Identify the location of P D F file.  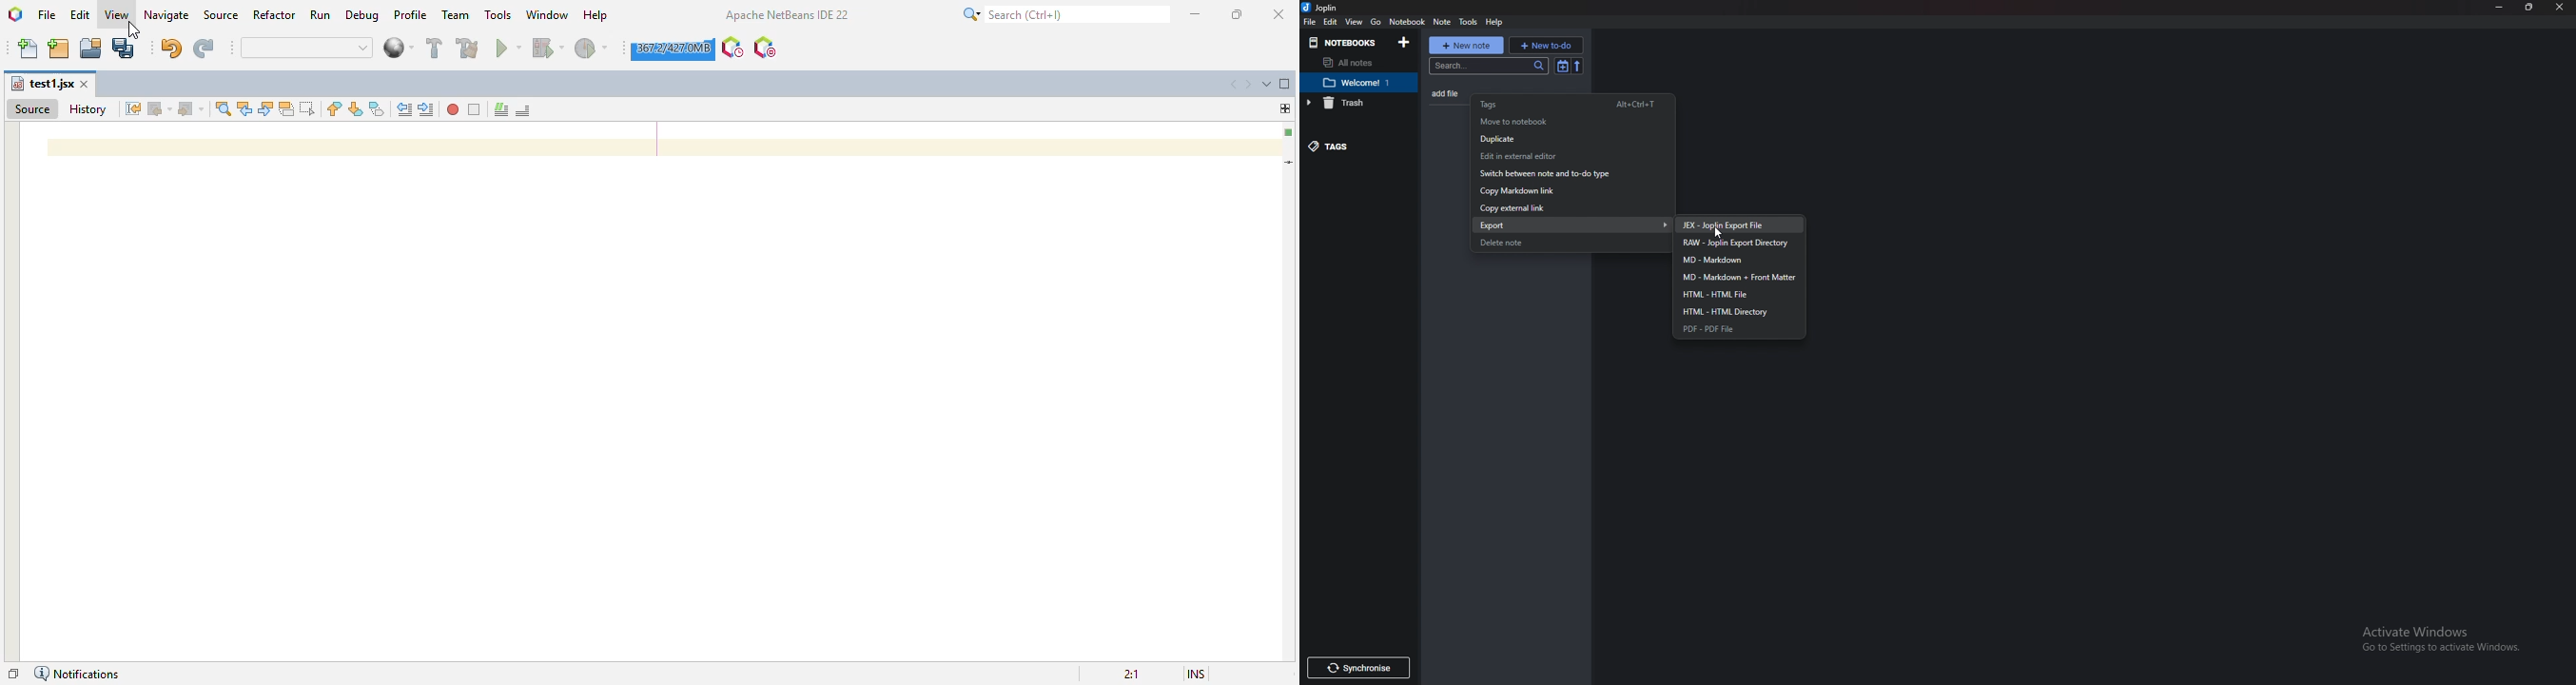
(1734, 329).